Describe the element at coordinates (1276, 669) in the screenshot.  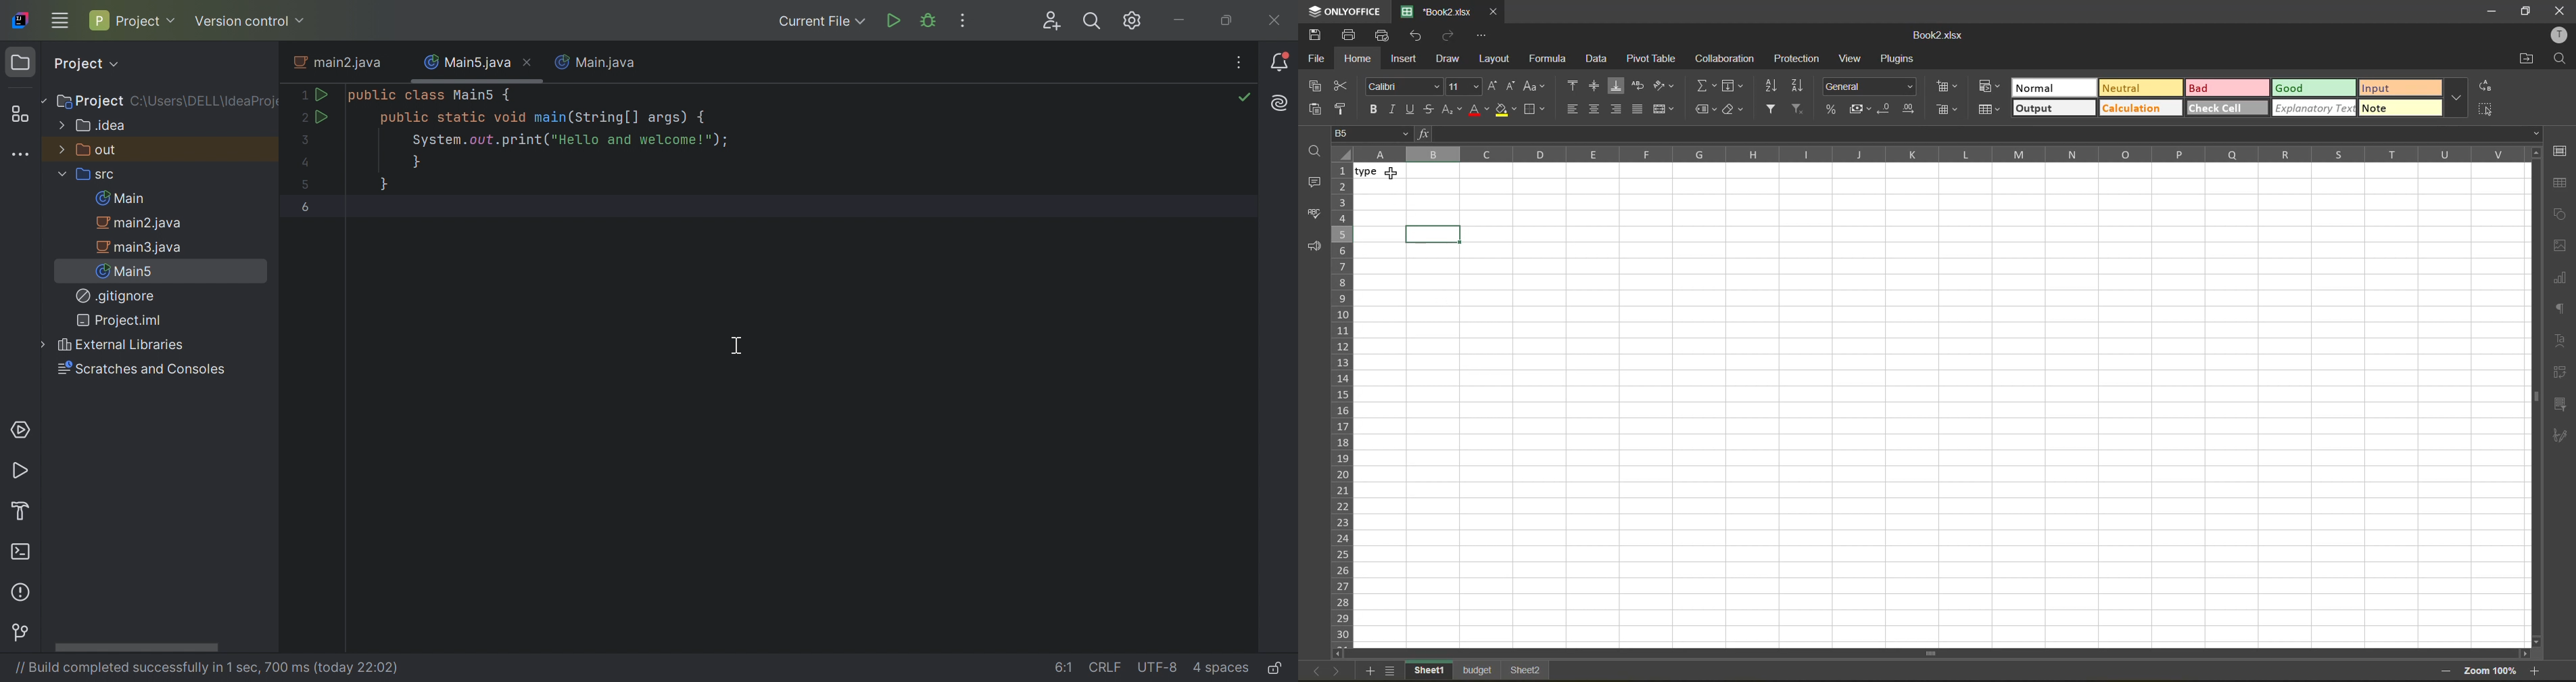
I see `Make file read-only` at that location.